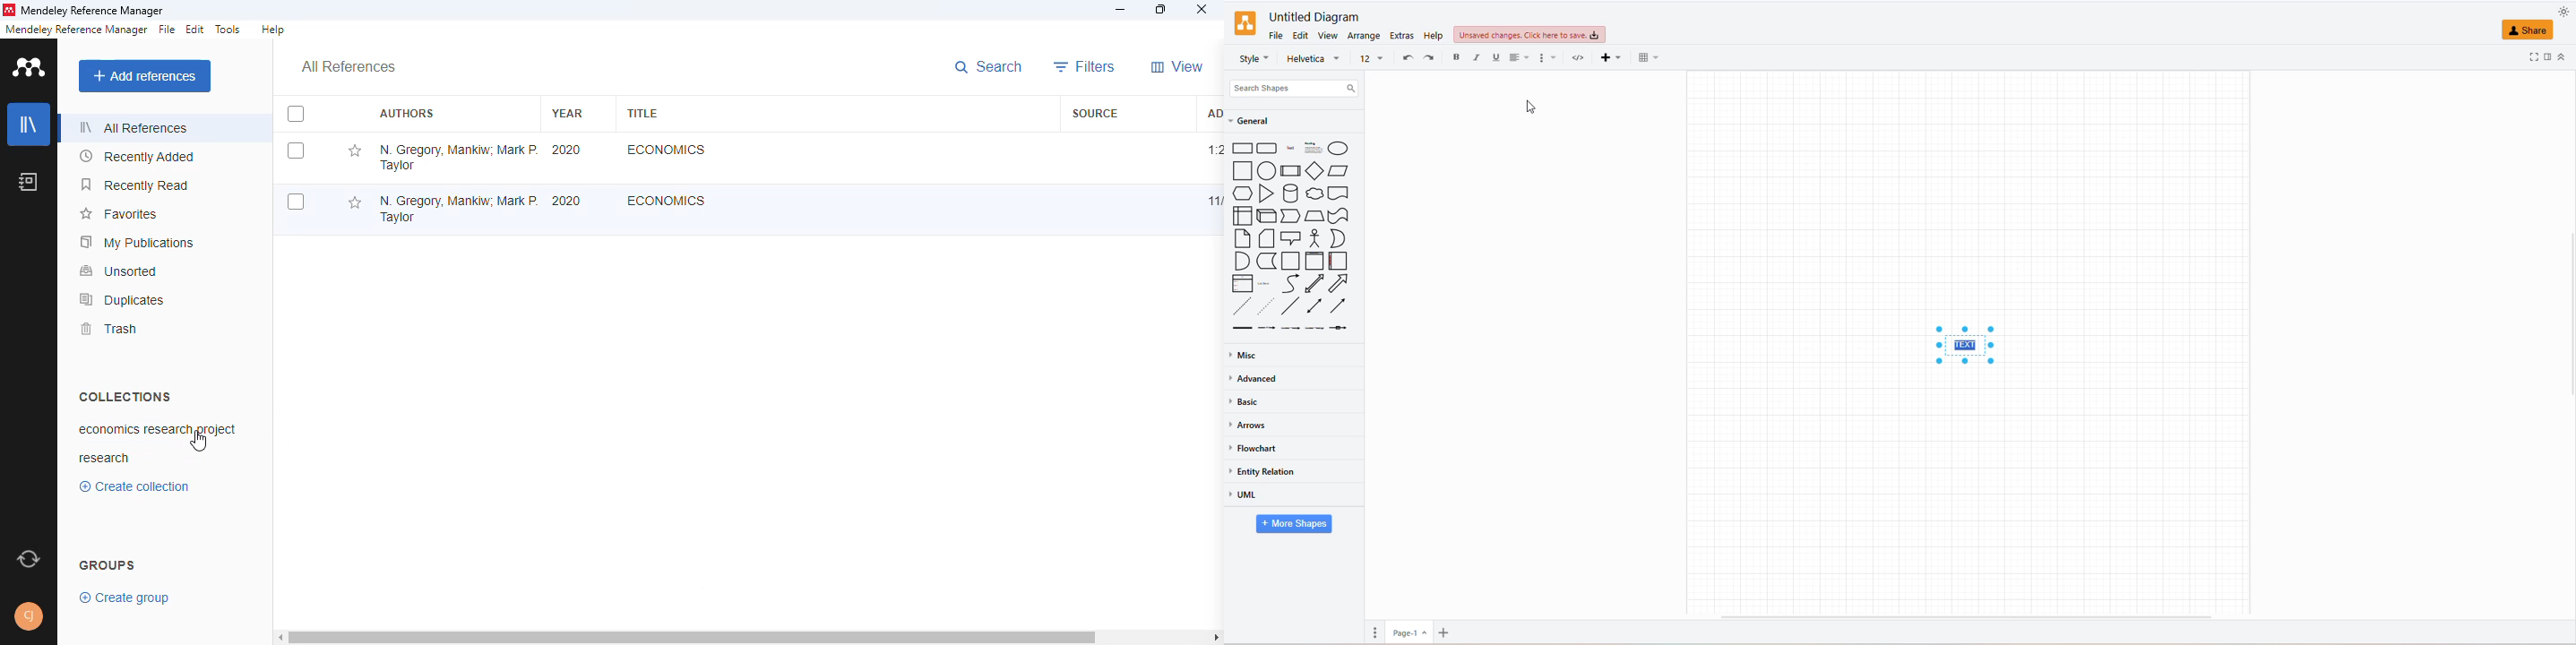 The height and width of the screenshot is (672, 2576). I want to click on all references, so click(134, 127).